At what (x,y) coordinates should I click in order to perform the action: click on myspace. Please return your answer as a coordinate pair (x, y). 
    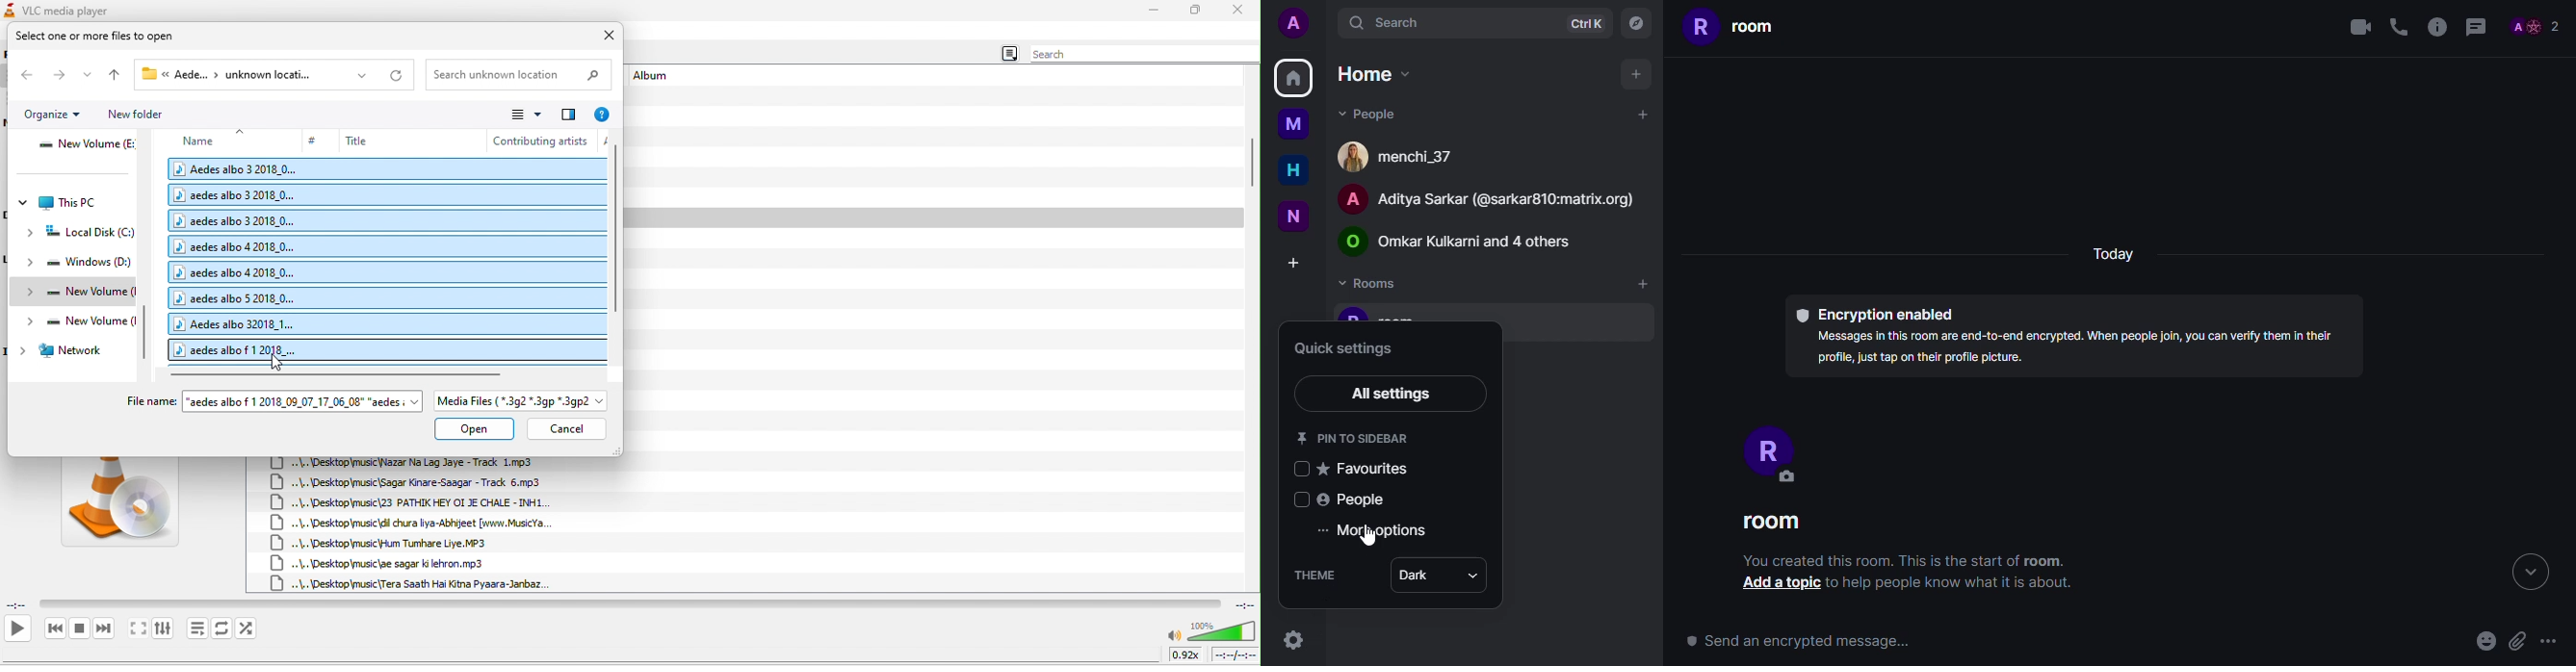
    Looking at the image, I should click on (1292, 126).